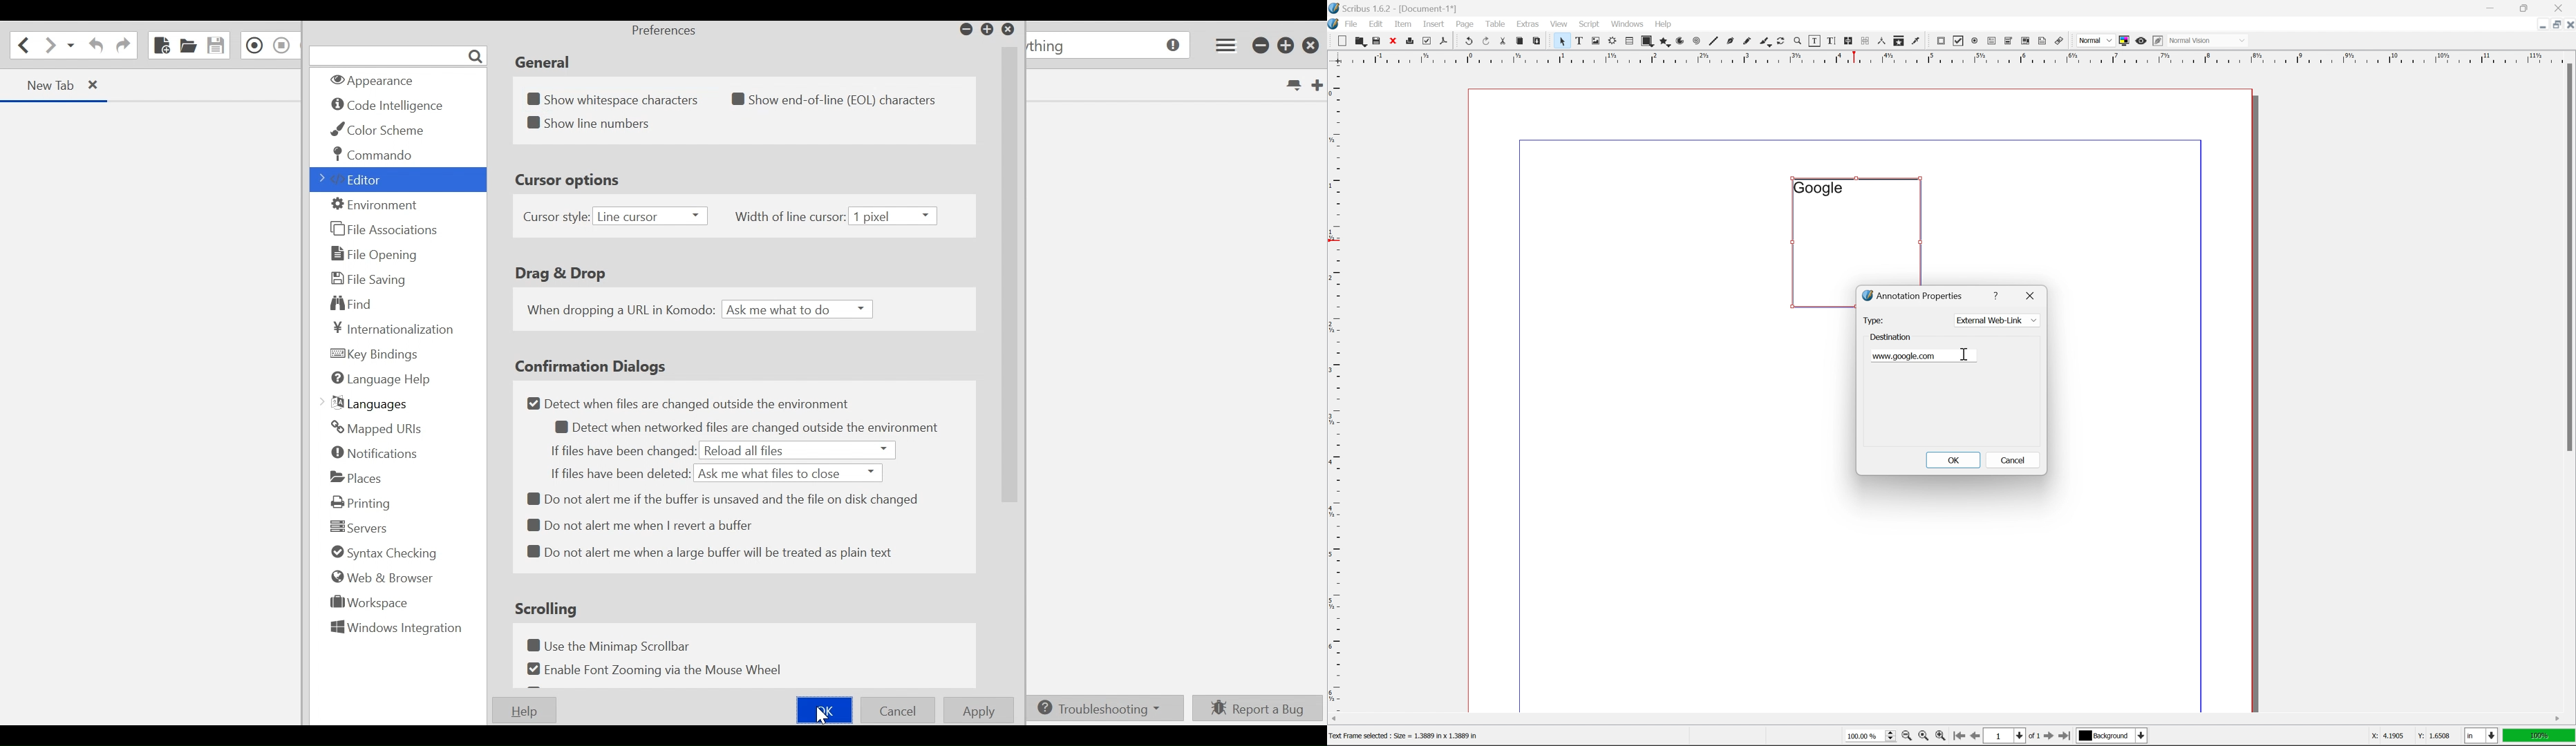 The width and height of the screenshot is (2576, 756). What do you see at coordinates (1892, 335) in the screenshot?
I see `destination` at bounding box center [1892, 335].